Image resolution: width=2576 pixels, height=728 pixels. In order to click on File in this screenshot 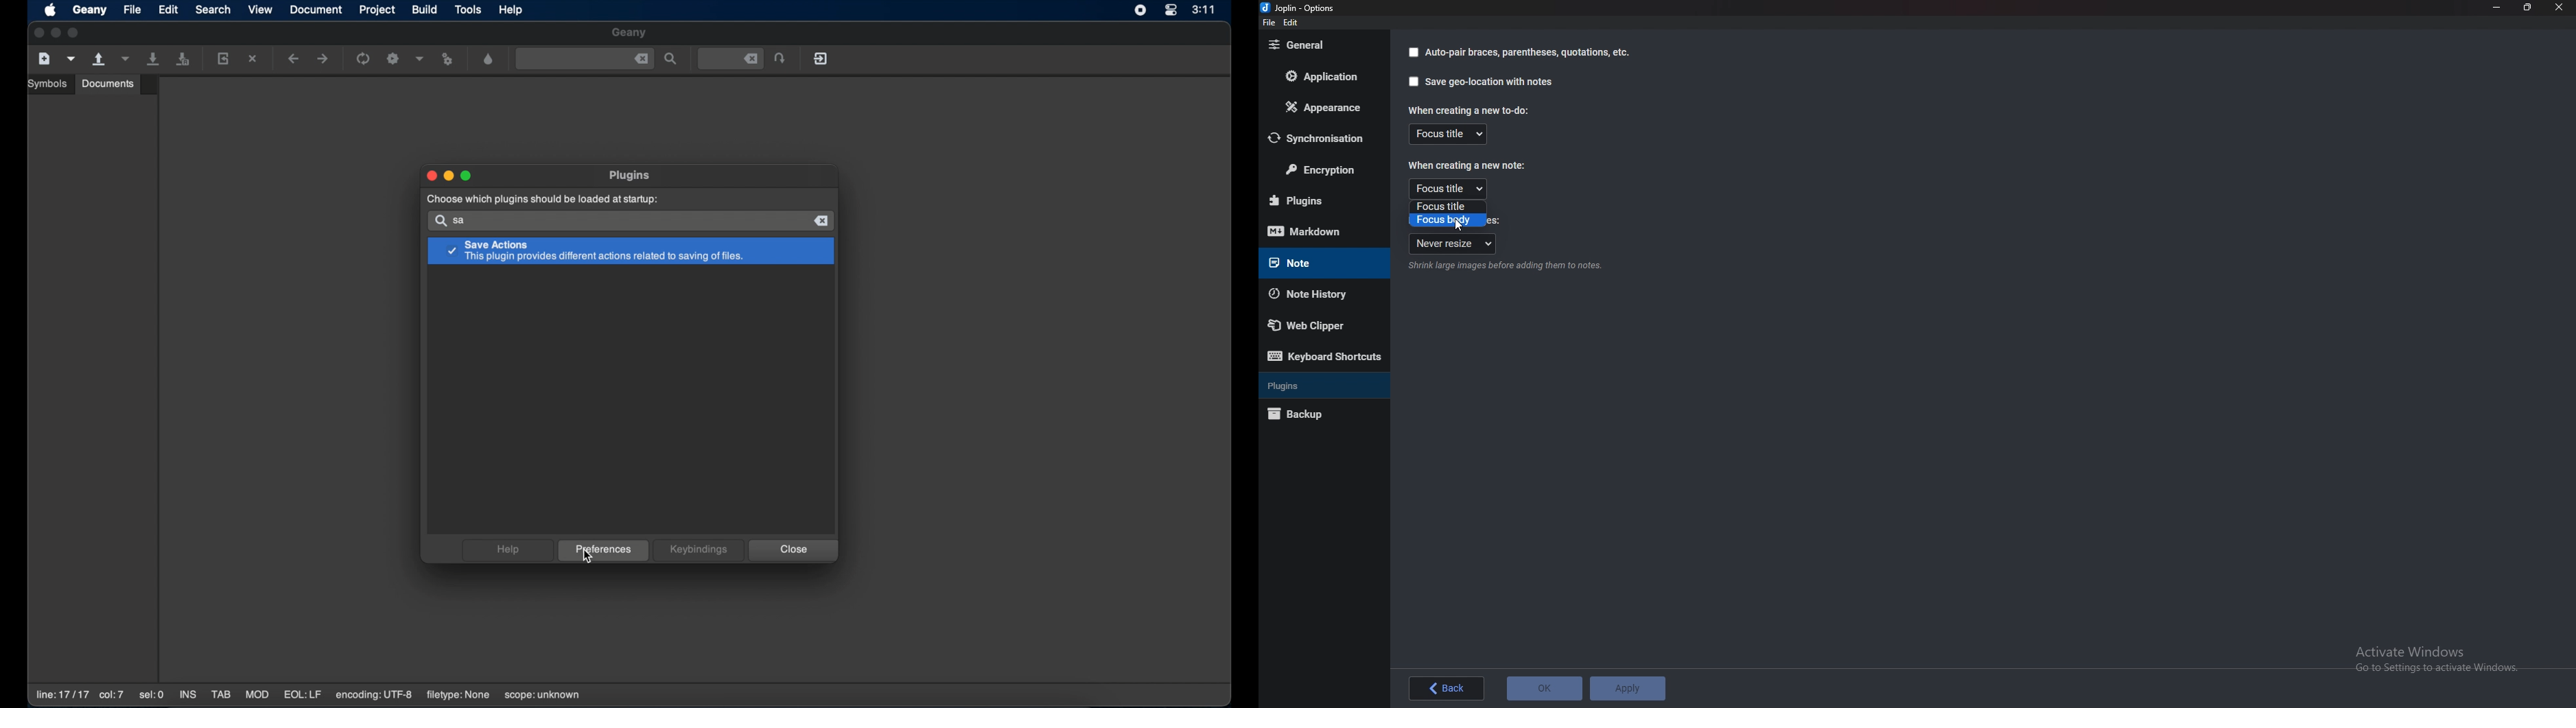, I will do `click(1271, 23)`.